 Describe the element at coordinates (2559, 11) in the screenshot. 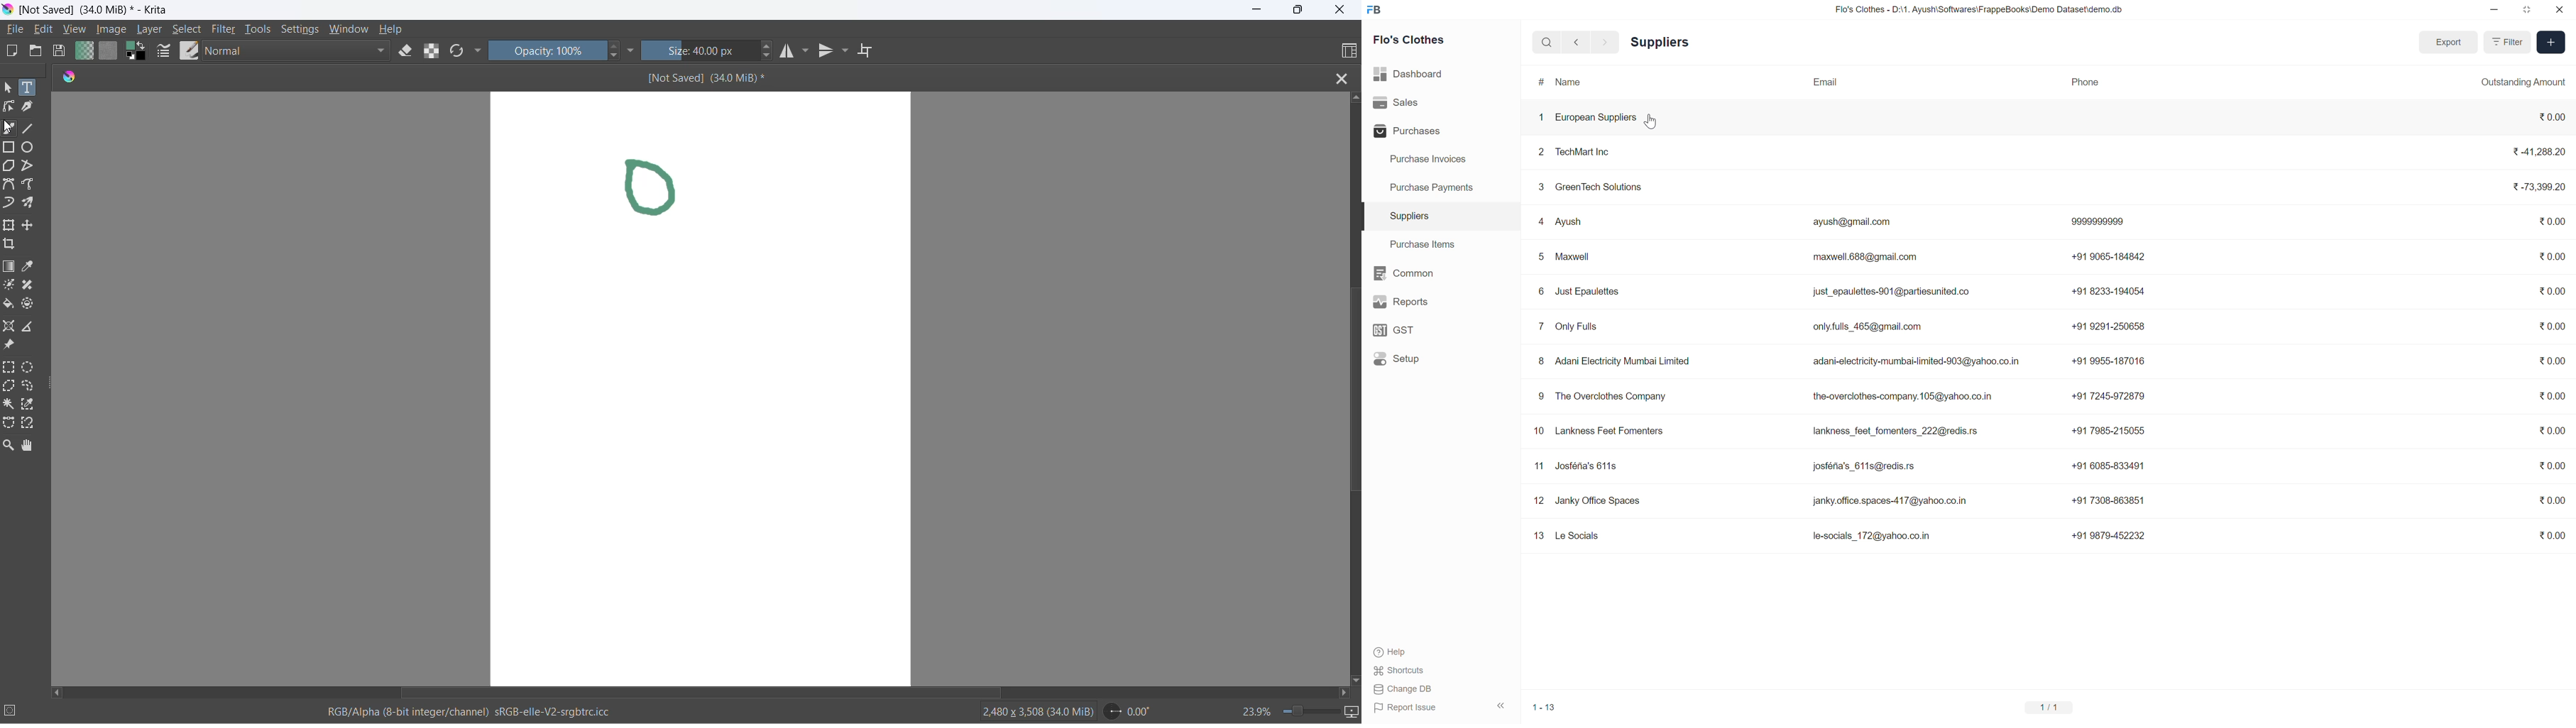

I see `close` at that location.